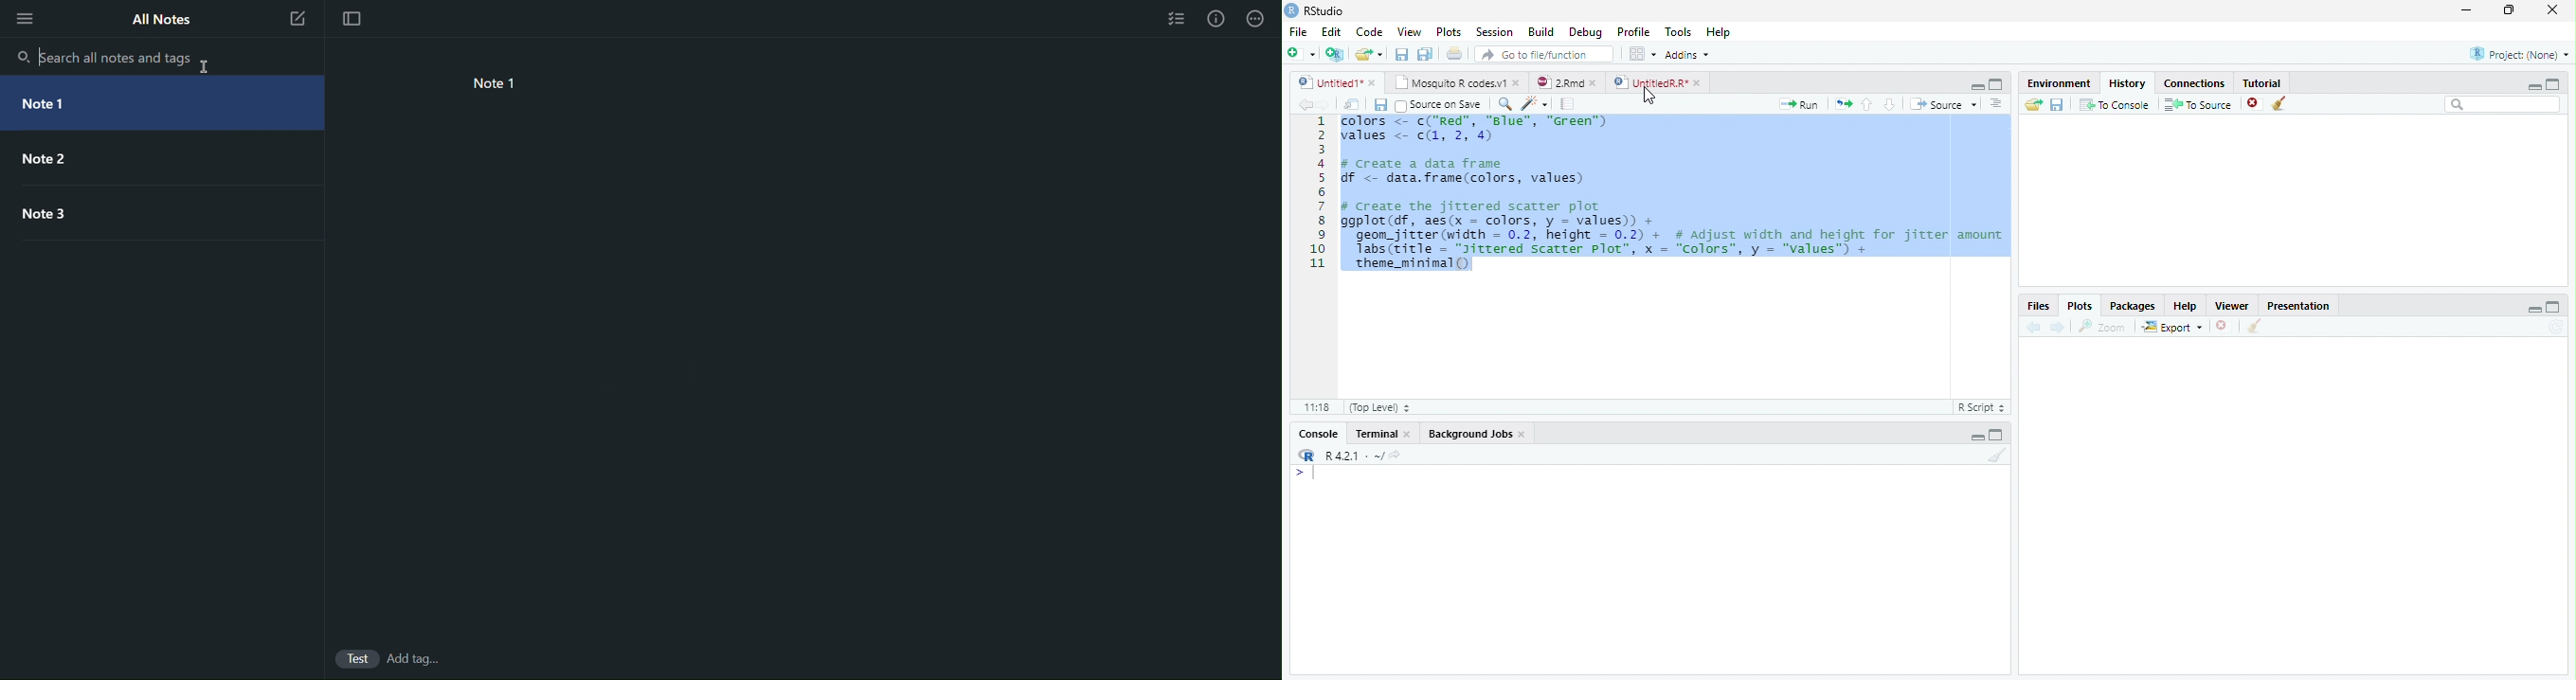  Describe the element at coordinates (1494, 31) in the screenshot. I see `Session` at that location.